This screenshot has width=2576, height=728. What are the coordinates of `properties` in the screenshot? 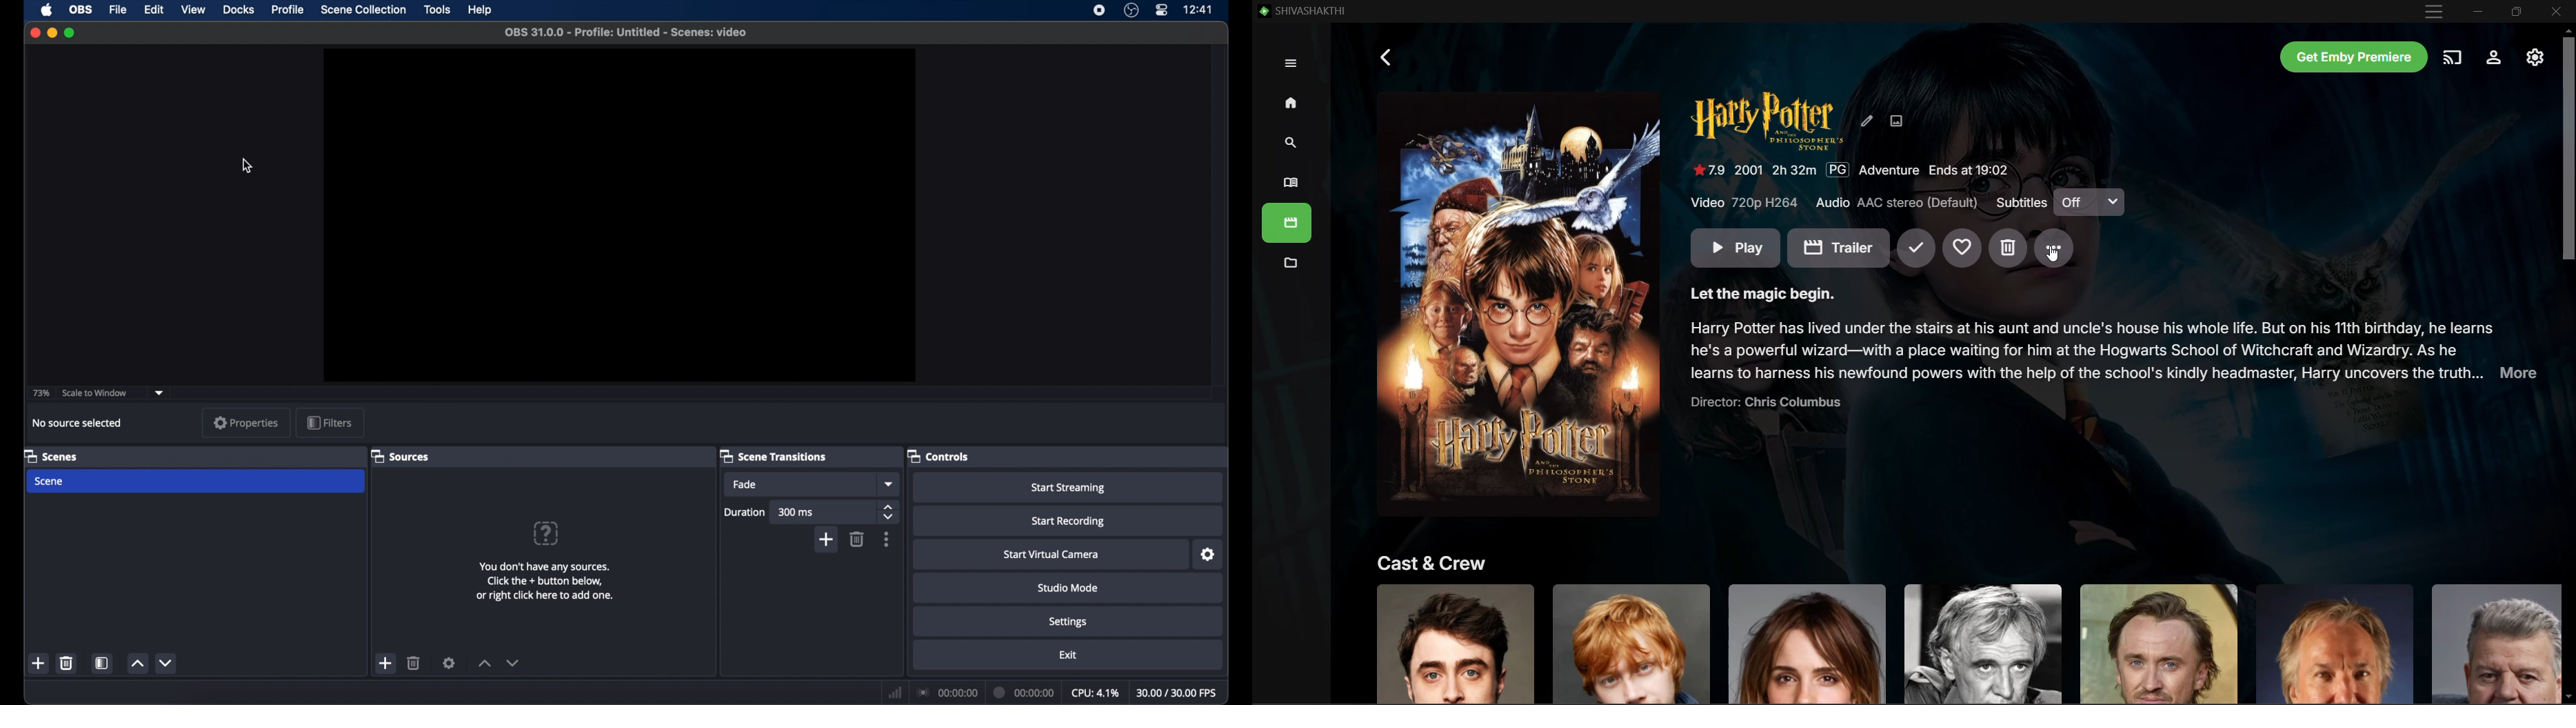 It's located at (247, 422).